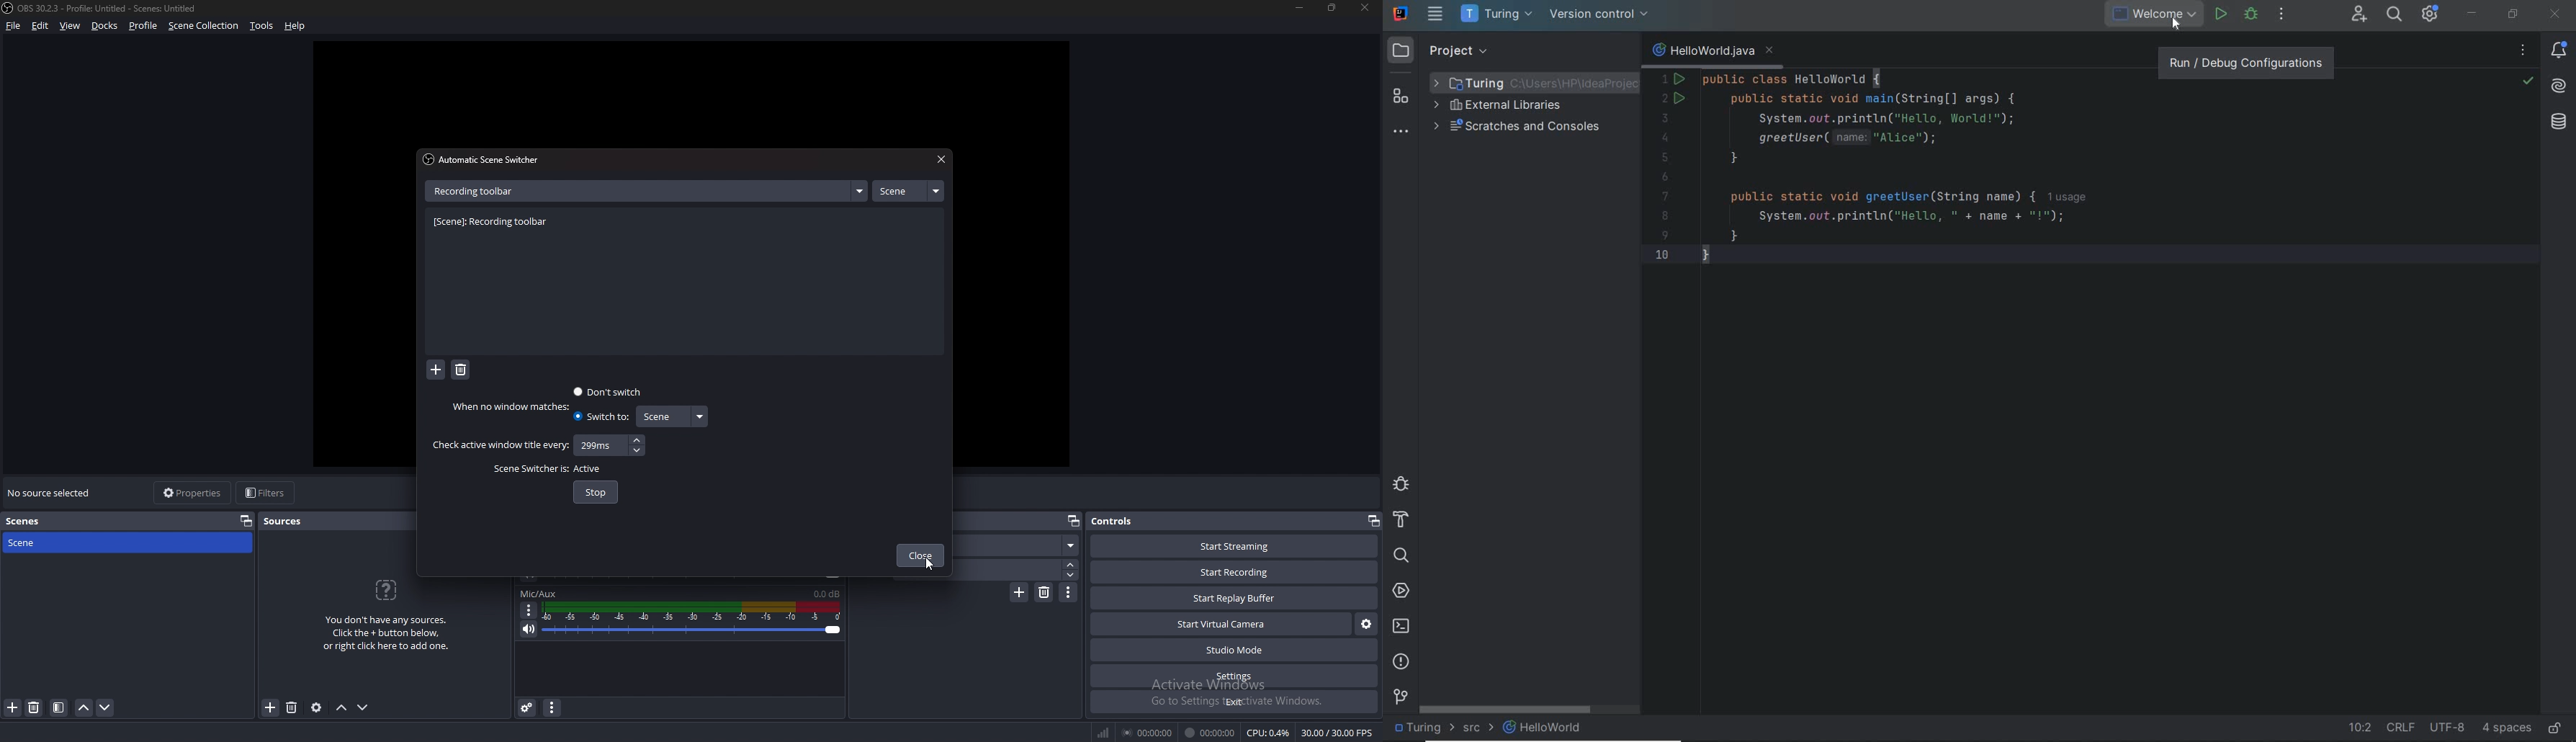 Image resolution: width=2576 pixels, height=756 pixels. I want to click on scene, so click(670, 416).